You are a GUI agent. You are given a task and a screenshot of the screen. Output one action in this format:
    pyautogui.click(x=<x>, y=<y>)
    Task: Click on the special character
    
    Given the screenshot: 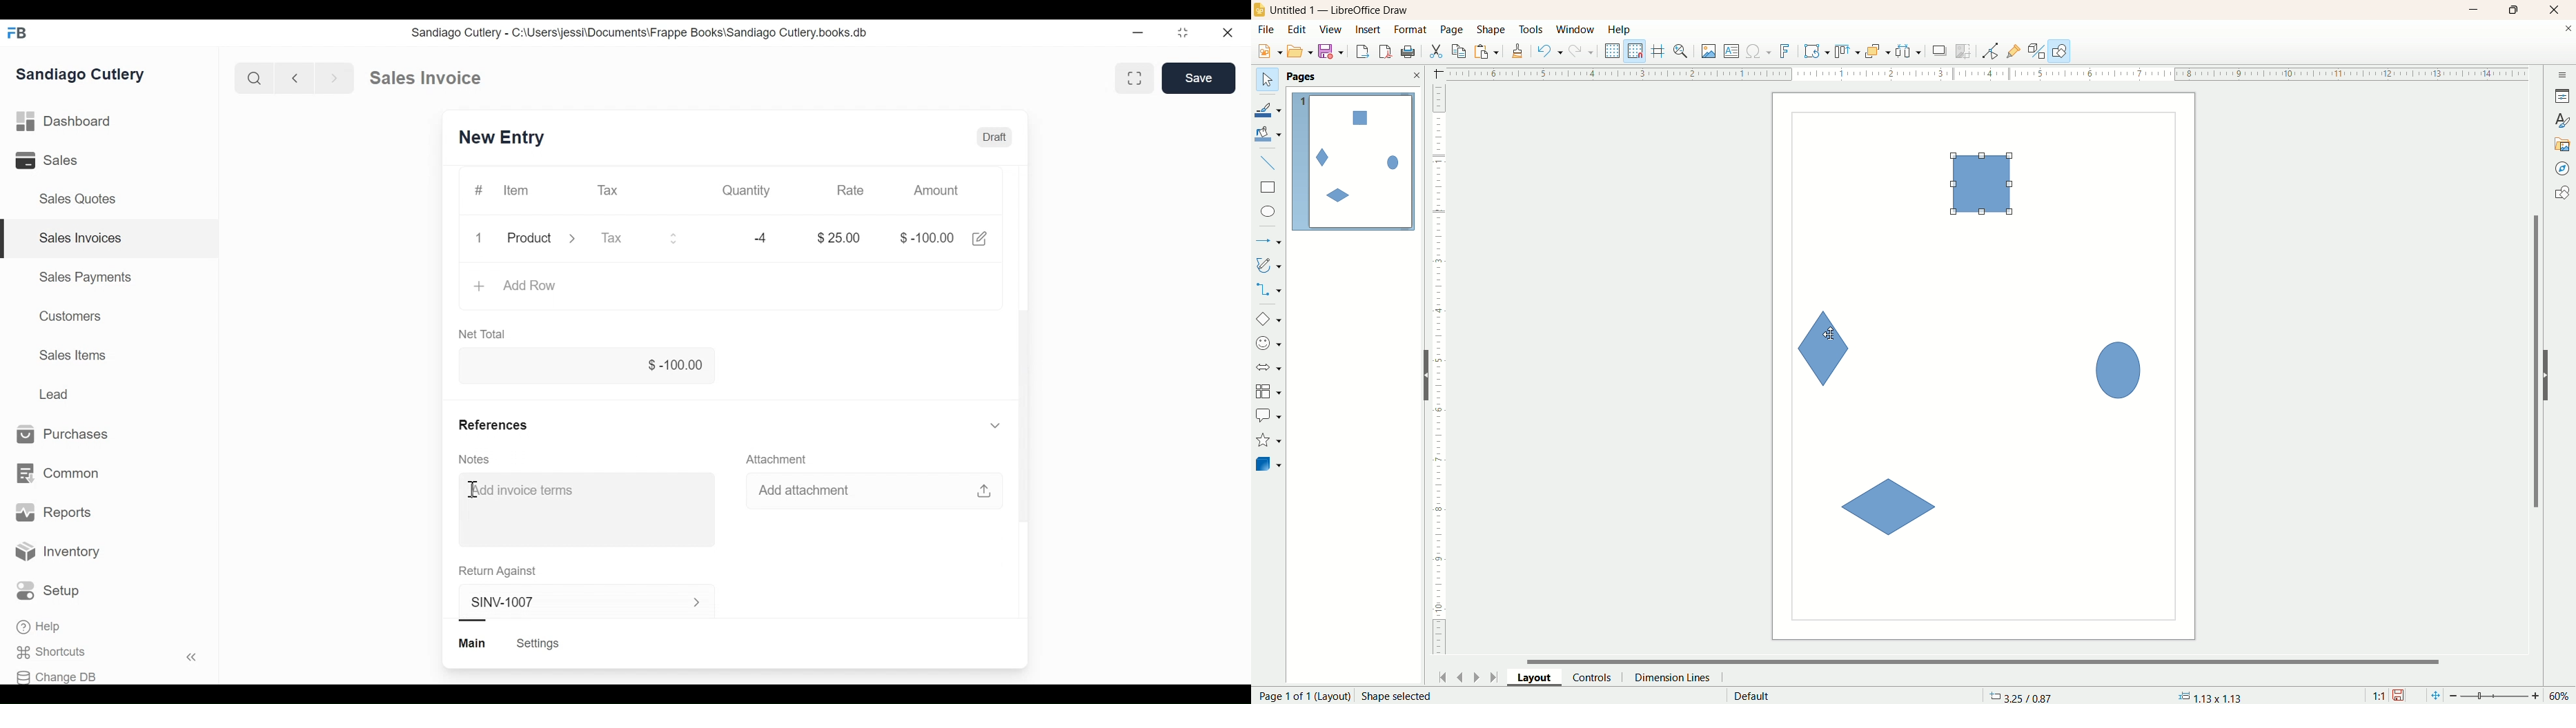 What is the action you would take?
    pyautogui.click(x=1760, y=52)
    